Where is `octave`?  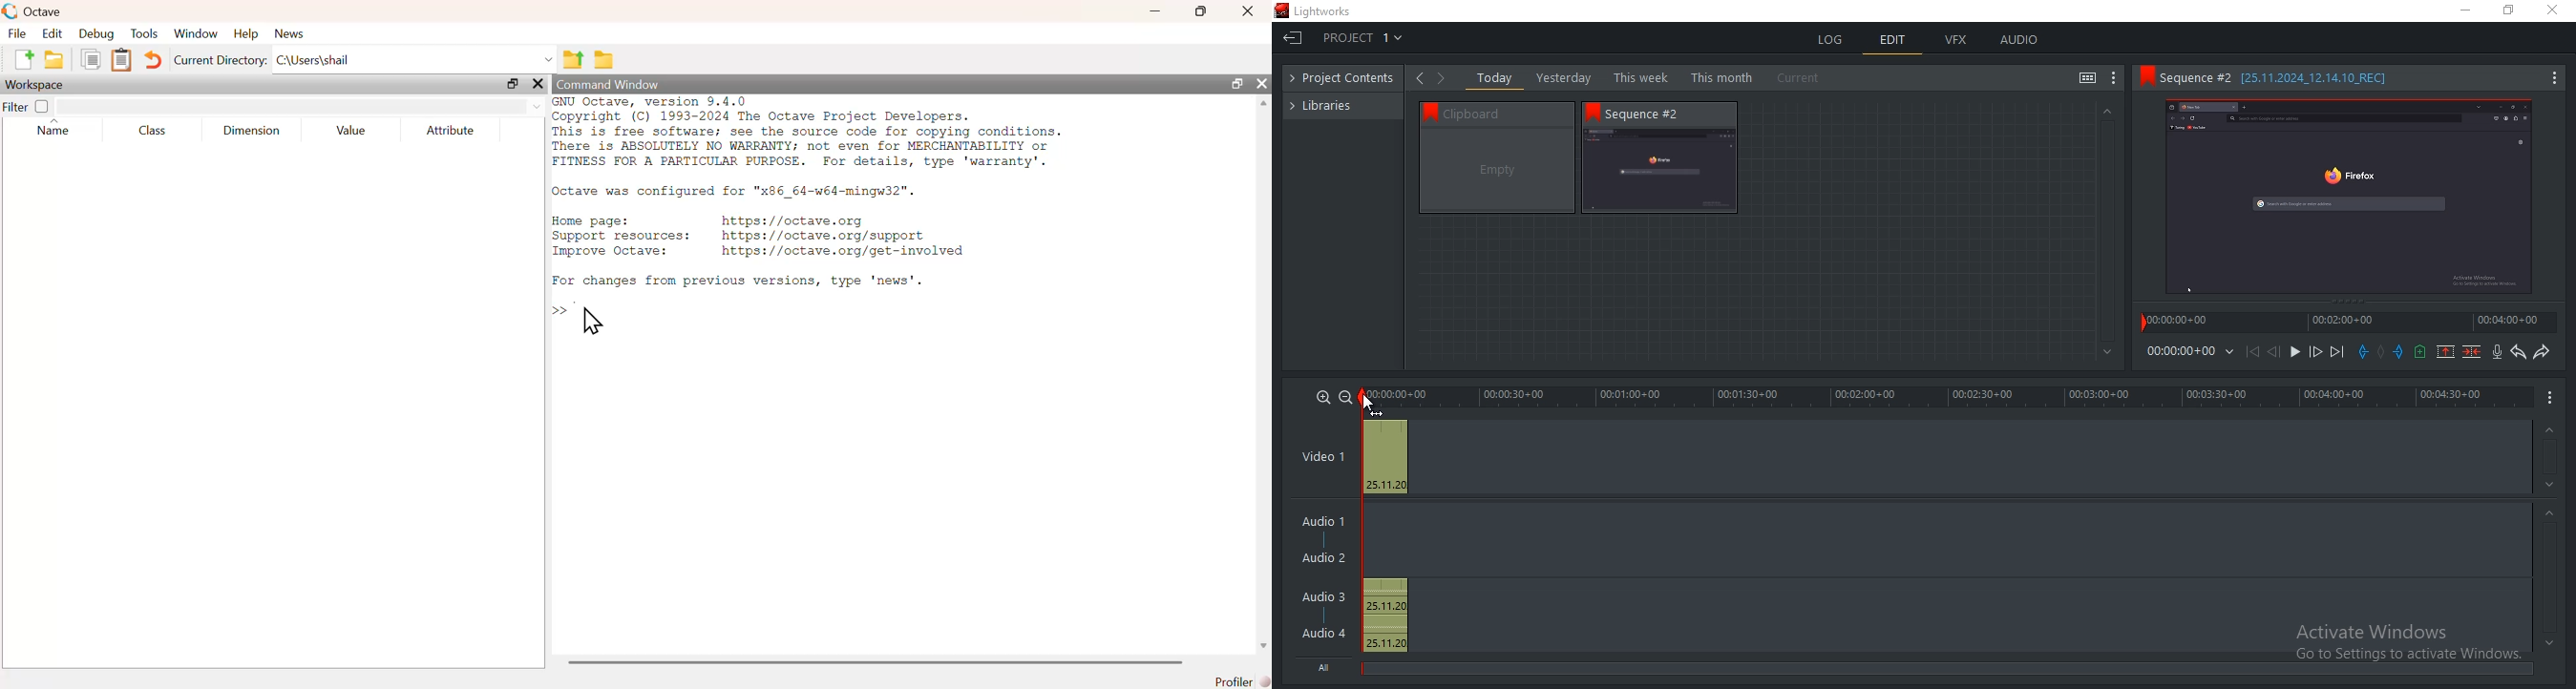 octave is located at coordinates (33, 10).